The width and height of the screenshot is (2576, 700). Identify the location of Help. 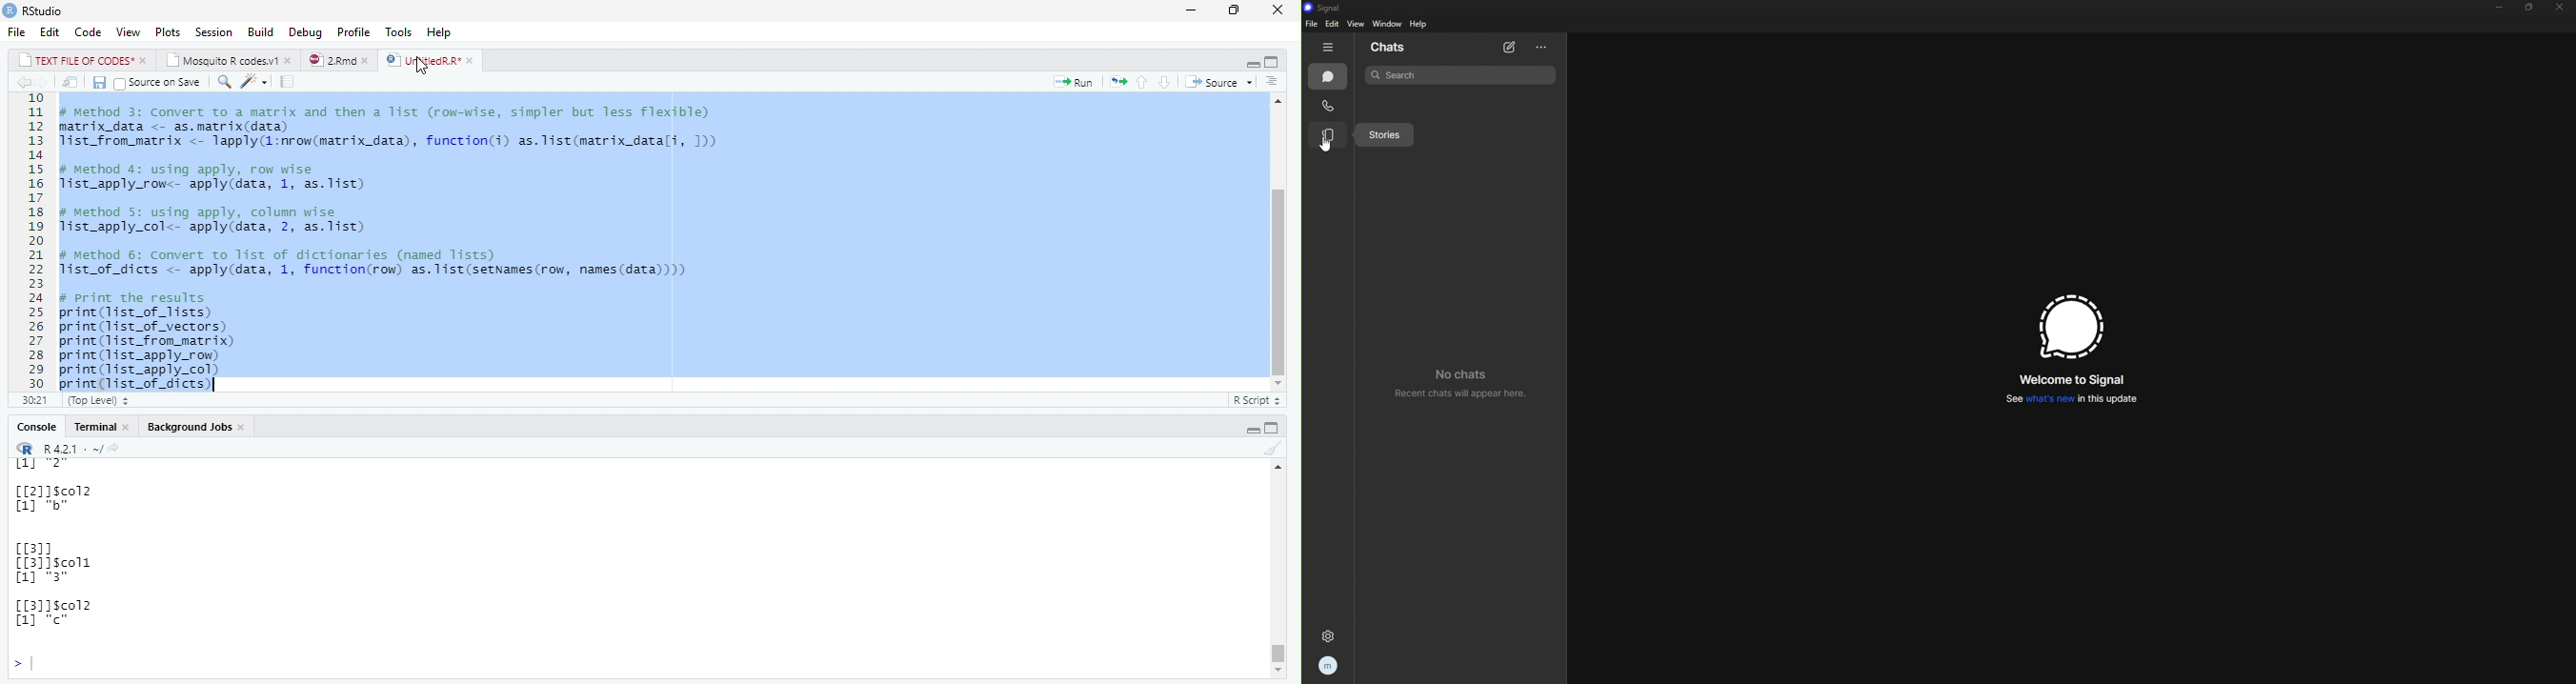
(443, 32).